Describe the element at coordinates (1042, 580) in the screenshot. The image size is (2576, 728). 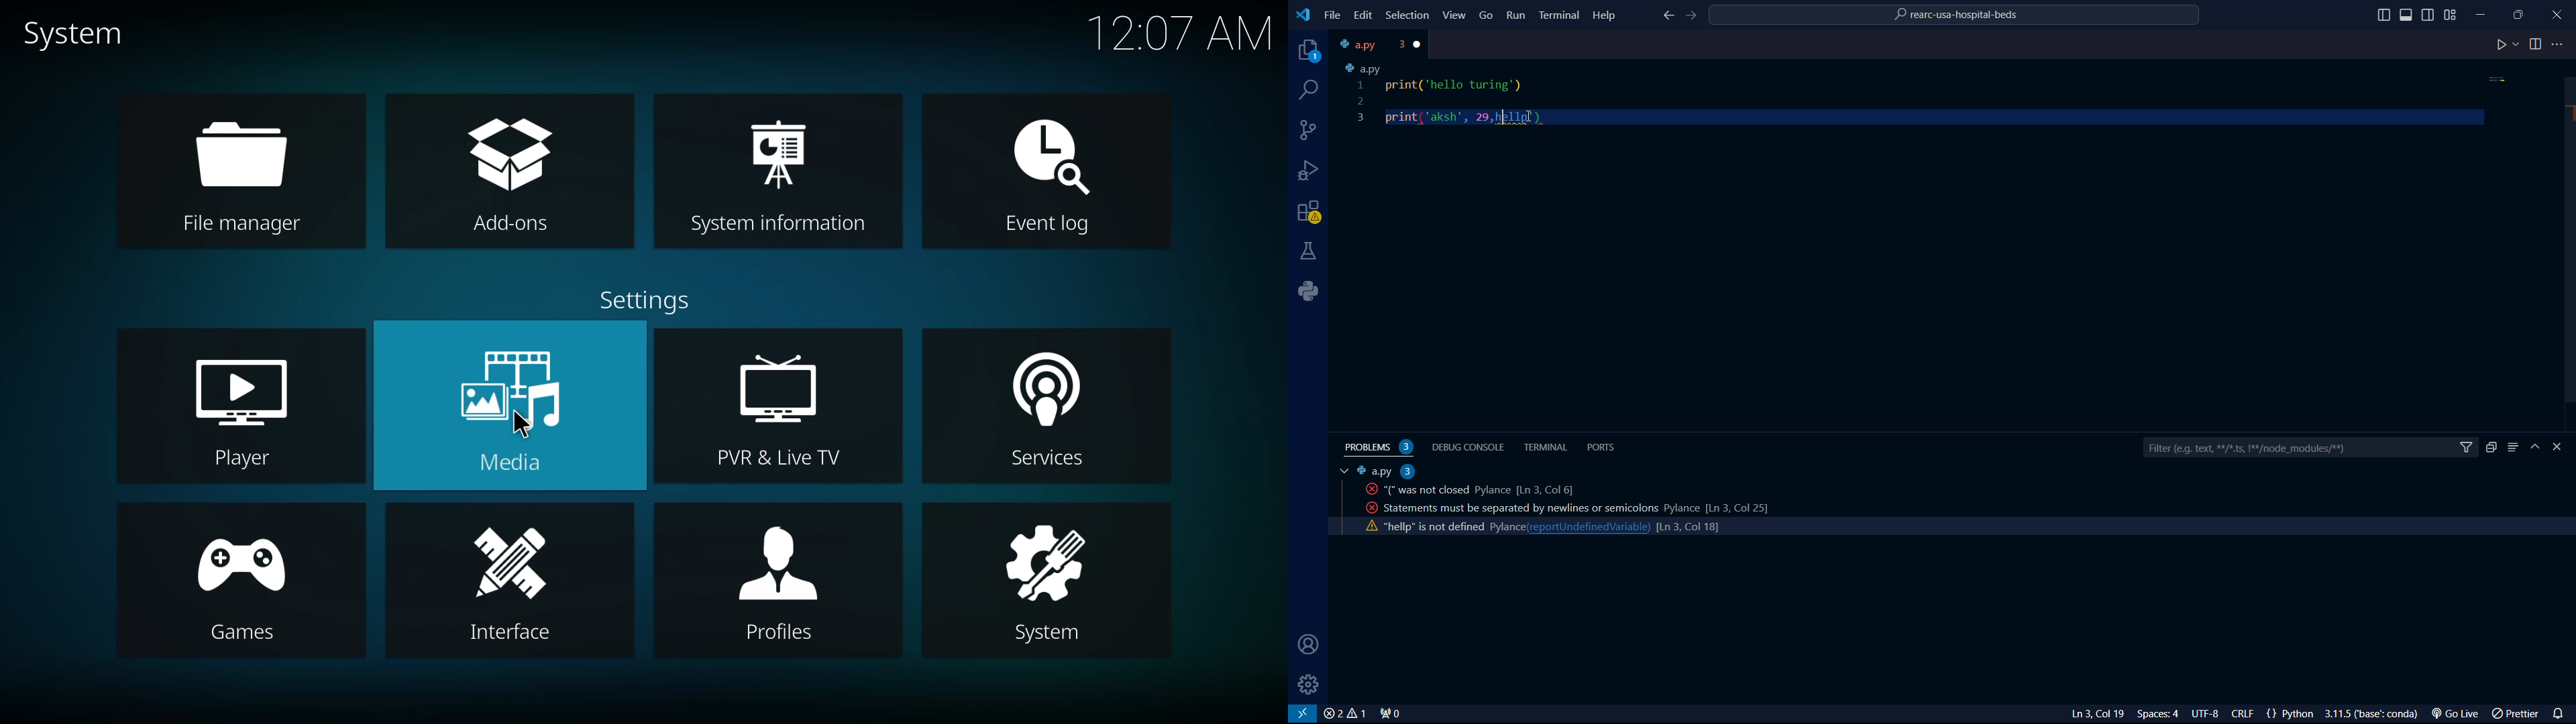
I see `system` at that location.